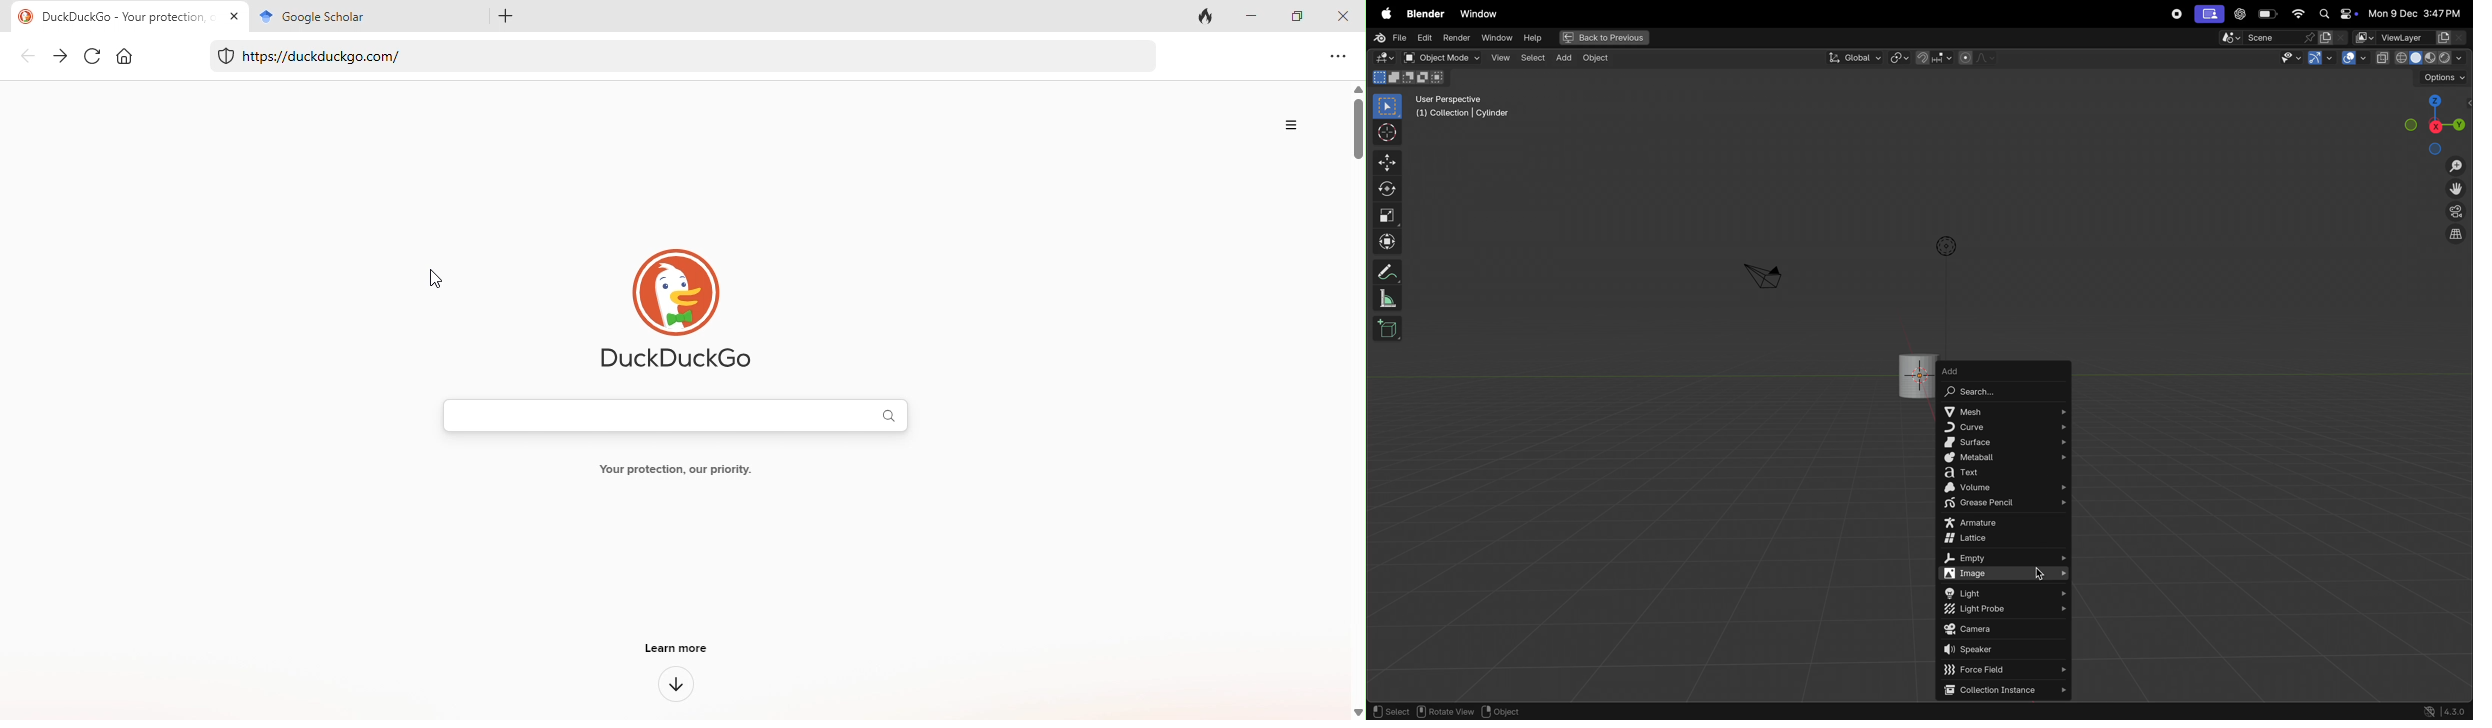 The image size is (2492, 728). Describe the element at coordinates (2005, 442) in the screenshot. I see `surface` at that location.